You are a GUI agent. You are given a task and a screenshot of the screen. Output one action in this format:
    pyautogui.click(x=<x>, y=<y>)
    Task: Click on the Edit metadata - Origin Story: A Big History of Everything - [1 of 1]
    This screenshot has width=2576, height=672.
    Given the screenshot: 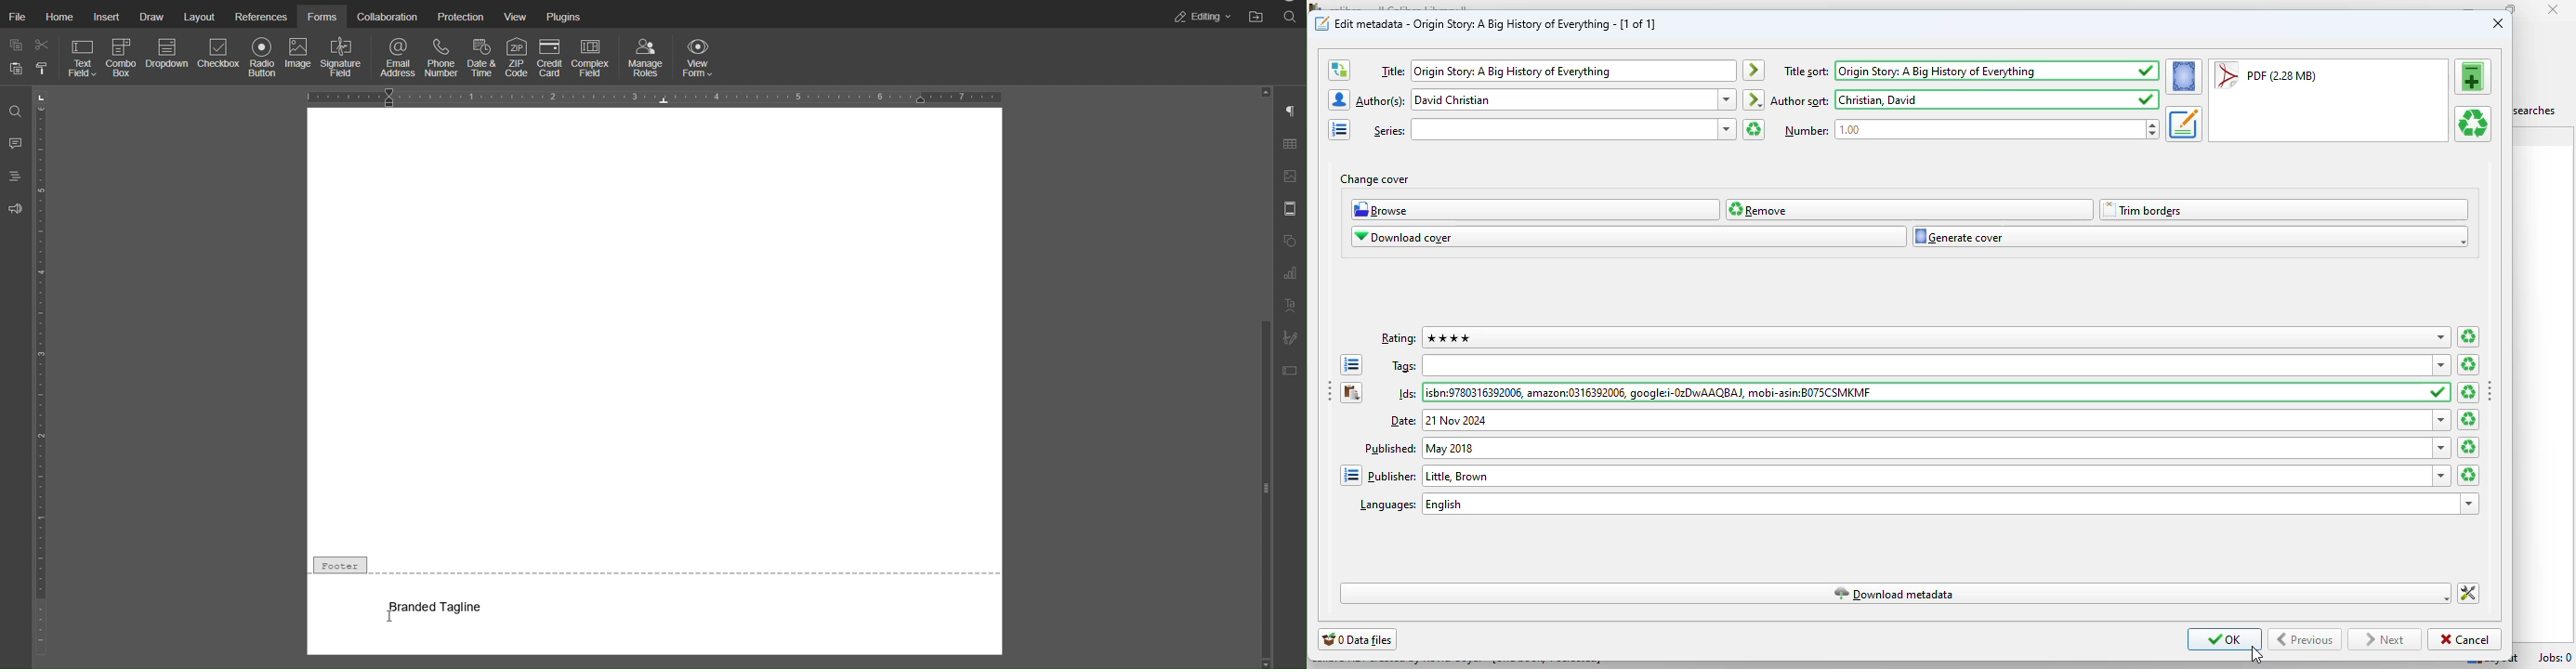 What is the action you would take?
    pyautogui.click(x=1496, y=23)
    